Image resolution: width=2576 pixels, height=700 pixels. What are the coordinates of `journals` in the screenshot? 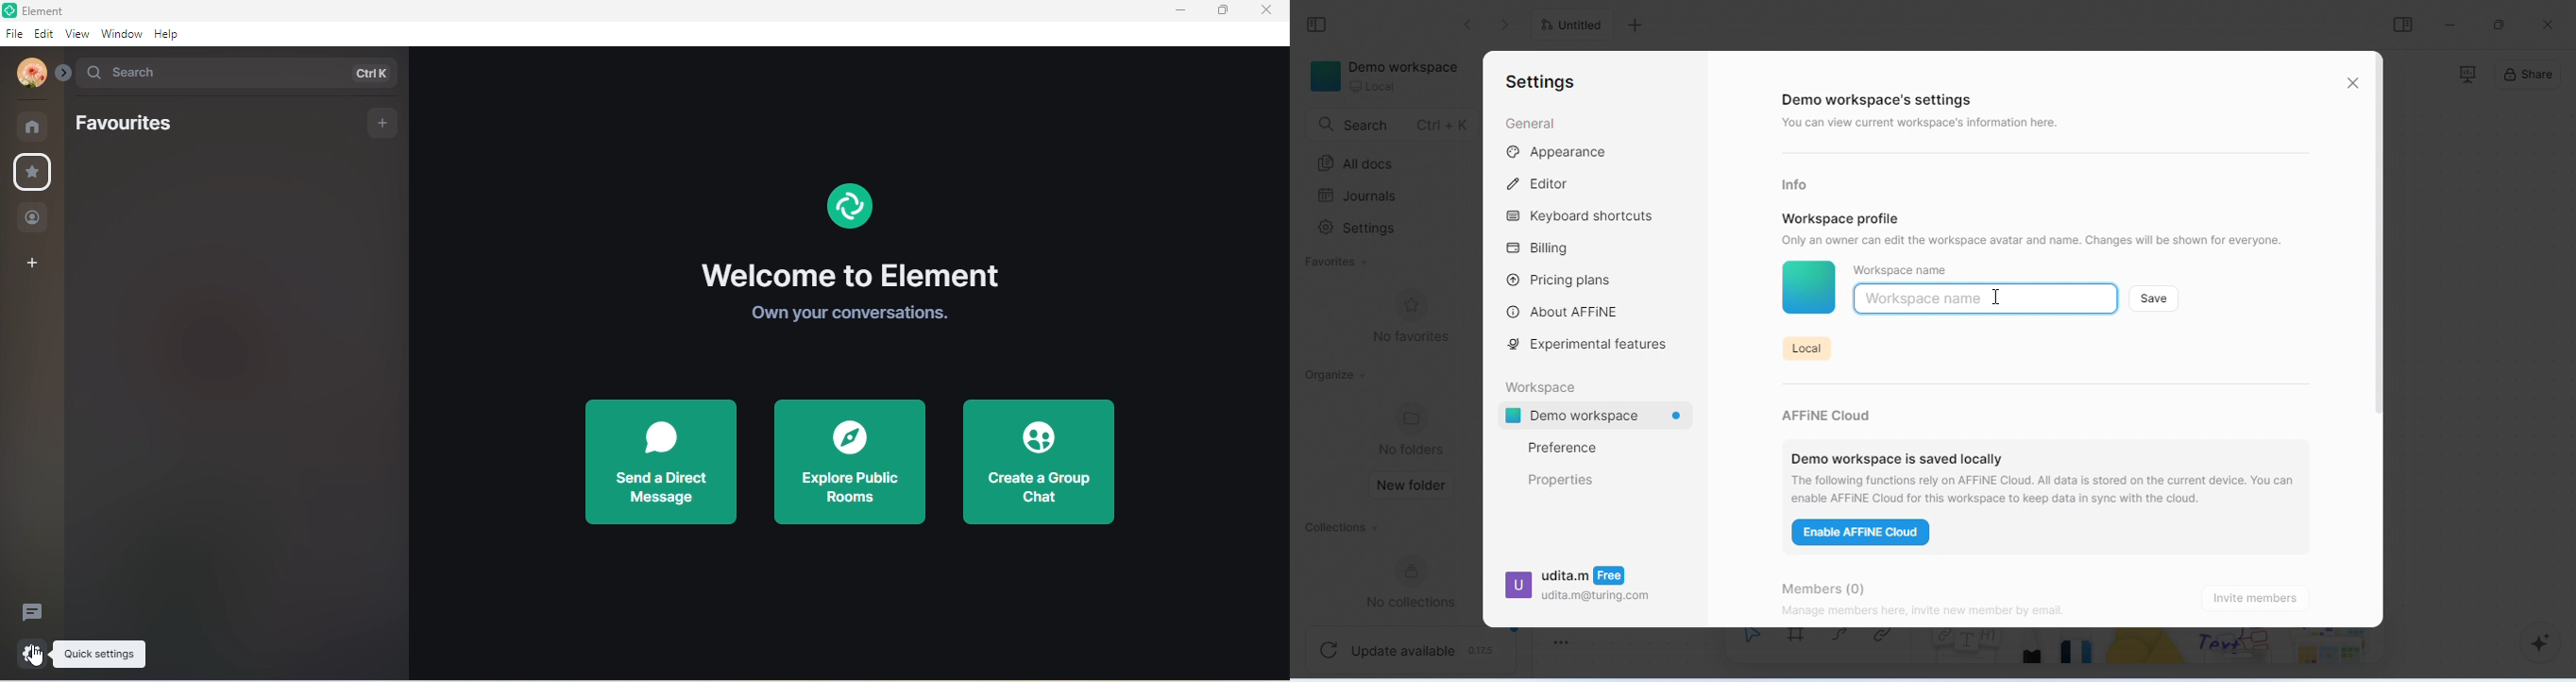 It's located at (1360, 196).